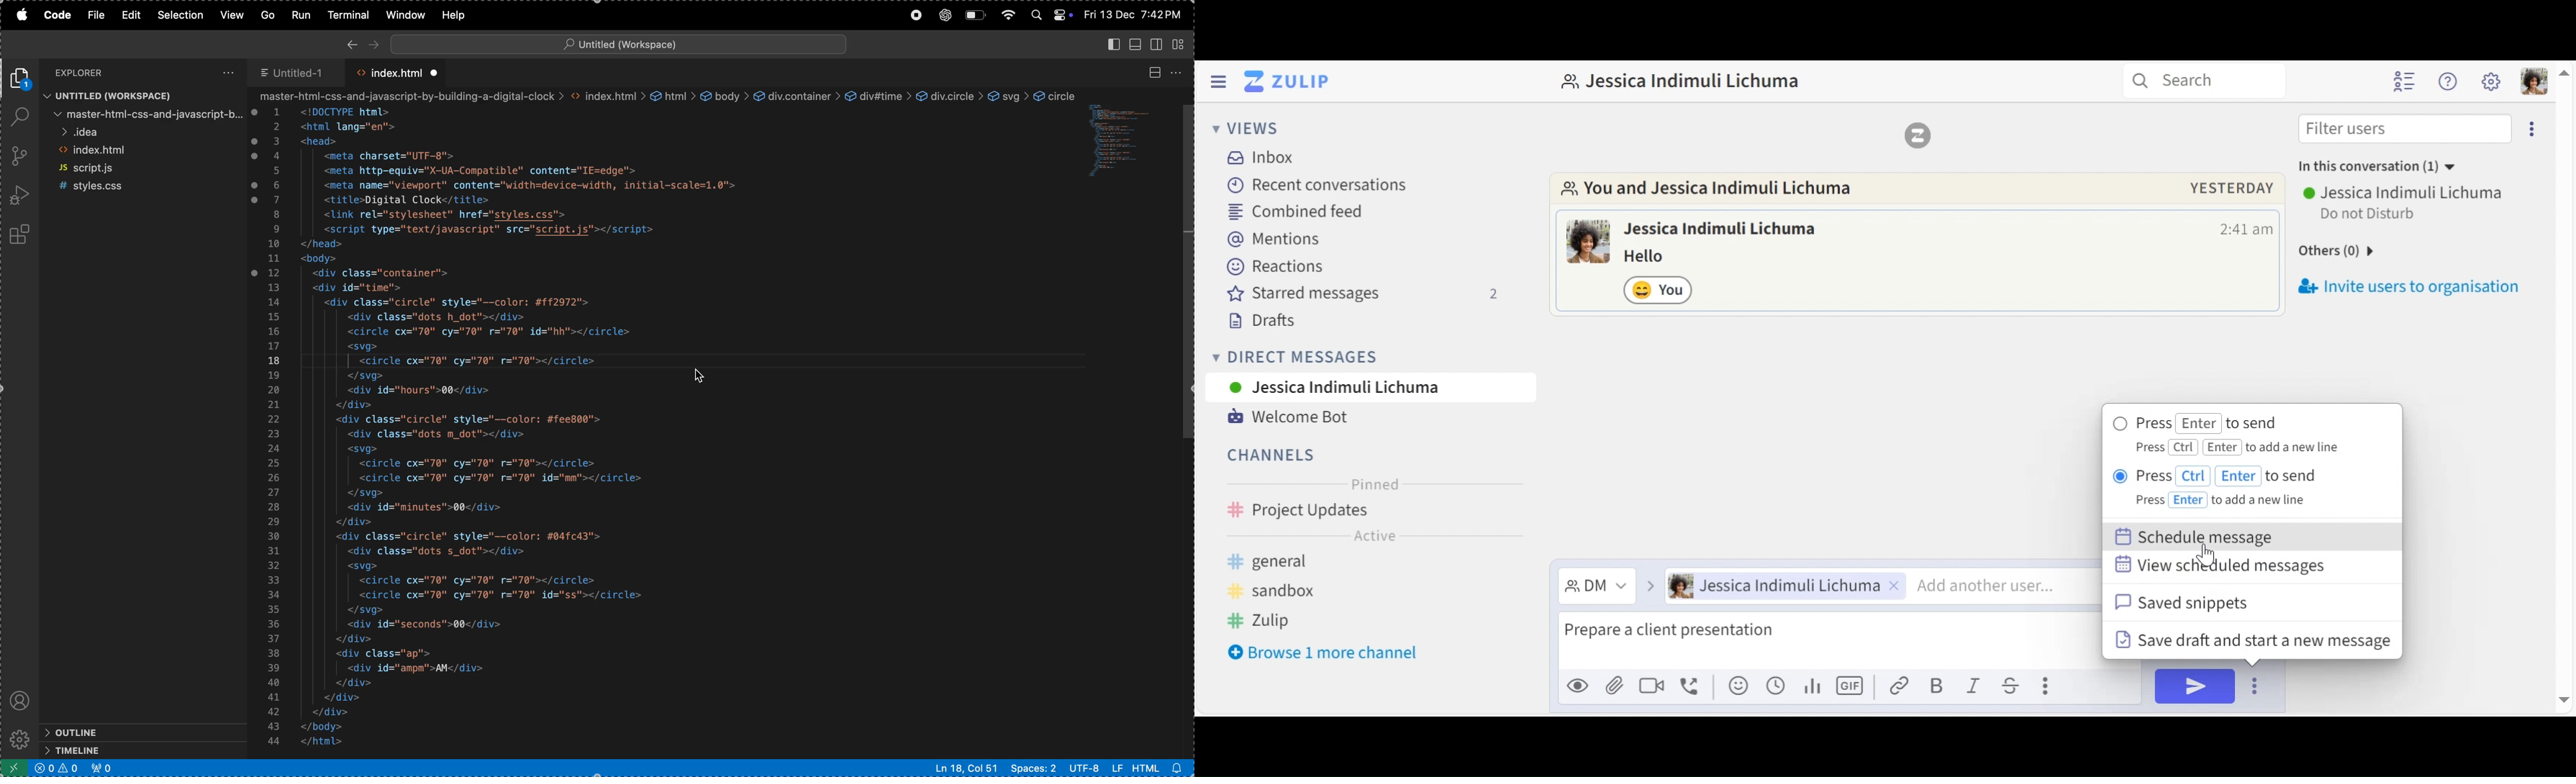  What do you see at coordinates (2491, 81) in the screenshot?
I see `Main menu` at bounding box center [2491, 81].